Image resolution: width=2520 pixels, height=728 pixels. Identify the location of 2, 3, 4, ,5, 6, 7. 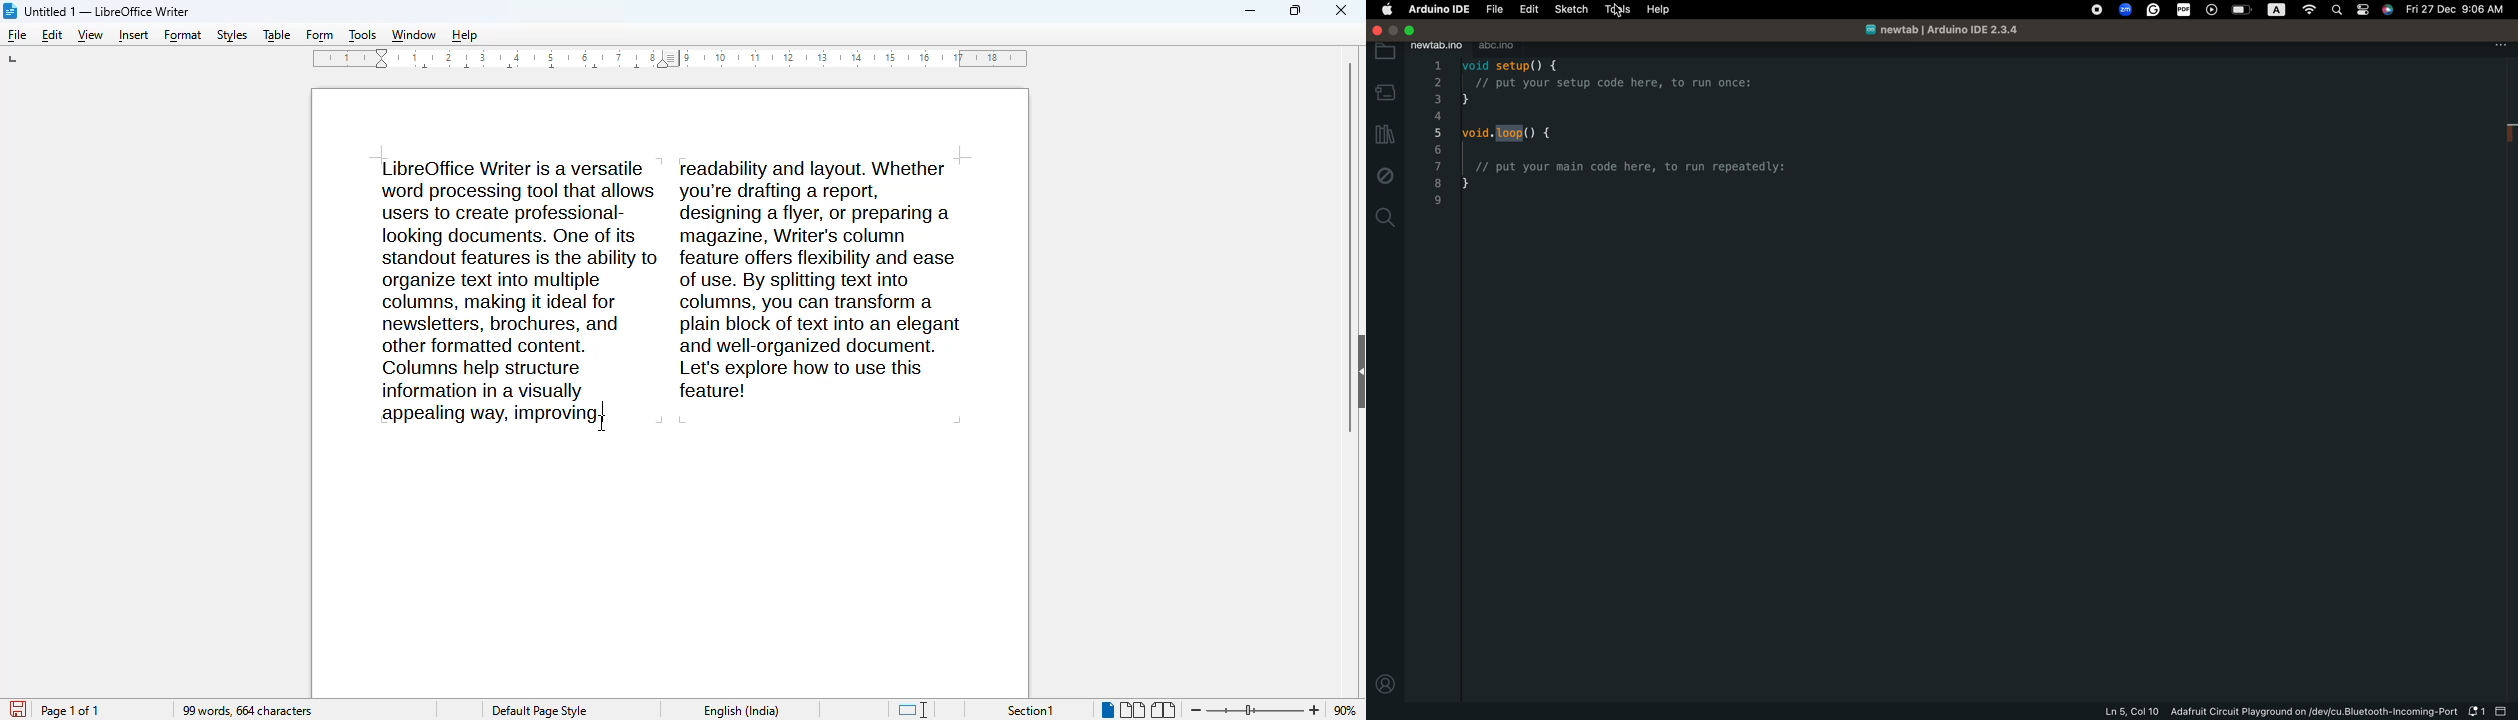
(529, 54).